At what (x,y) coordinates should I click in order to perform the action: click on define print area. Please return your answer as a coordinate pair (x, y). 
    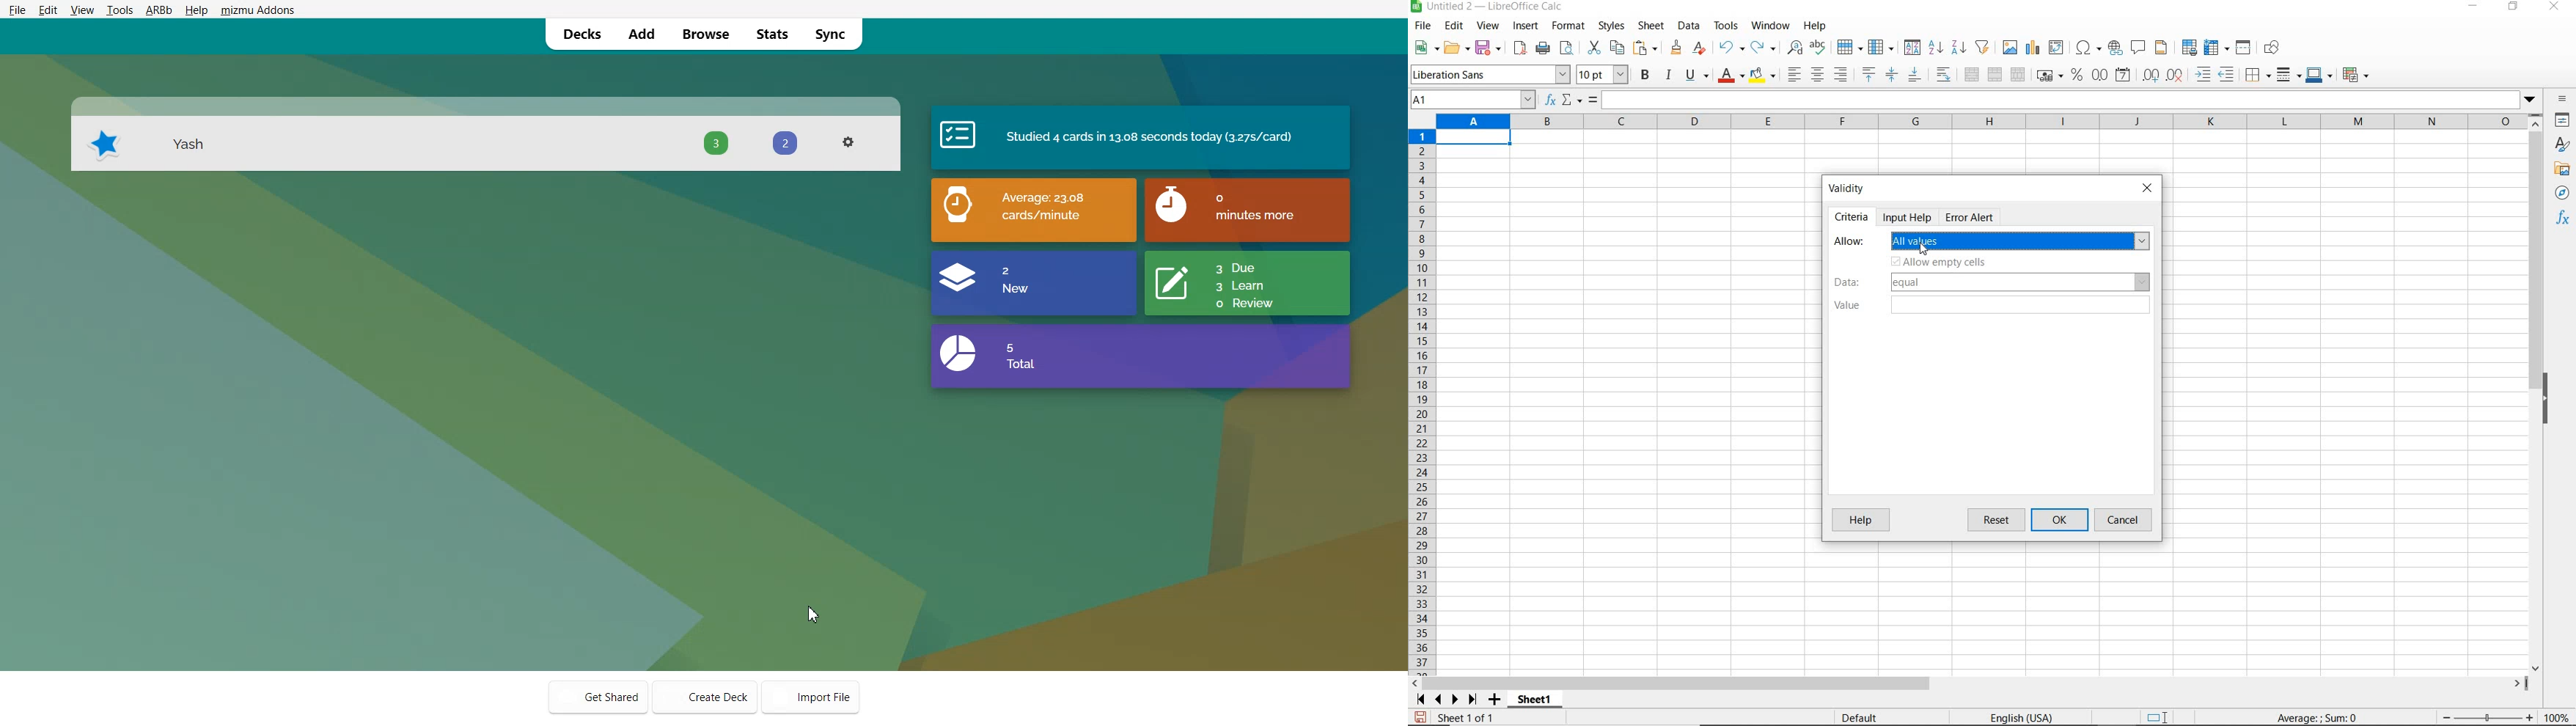
    Looking at the image, I should click on (2188, 48).